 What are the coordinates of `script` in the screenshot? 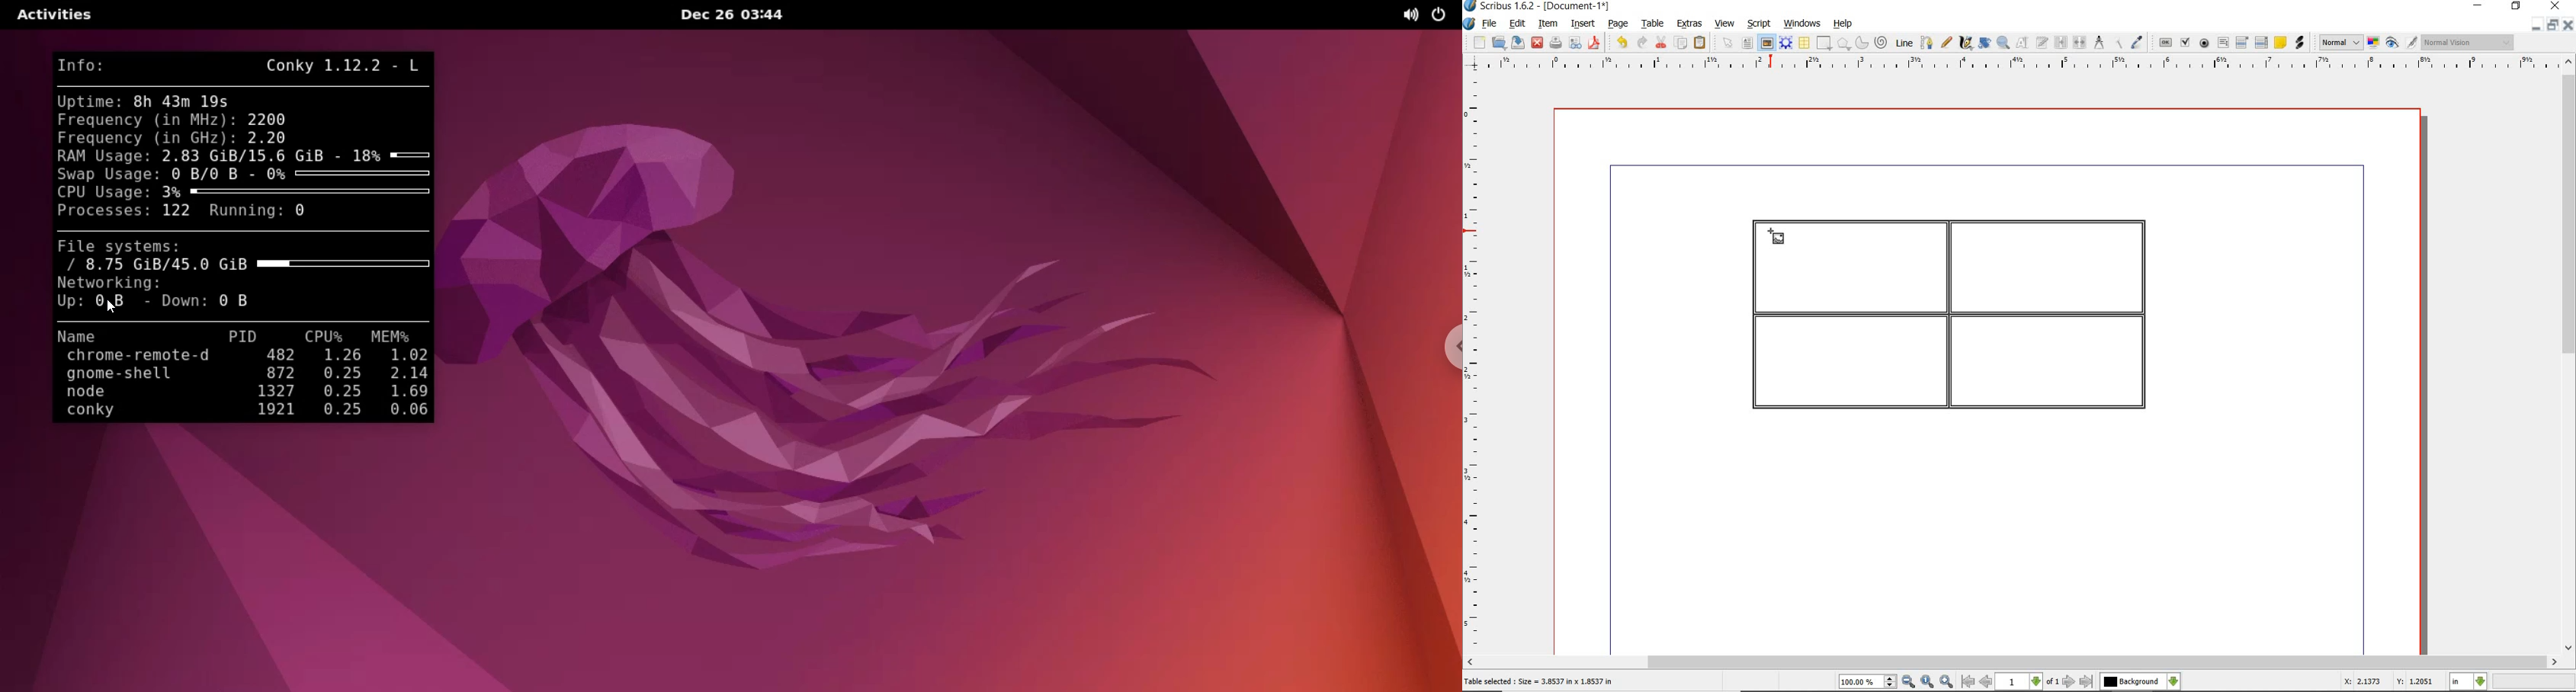 It's located at (1760, 24).